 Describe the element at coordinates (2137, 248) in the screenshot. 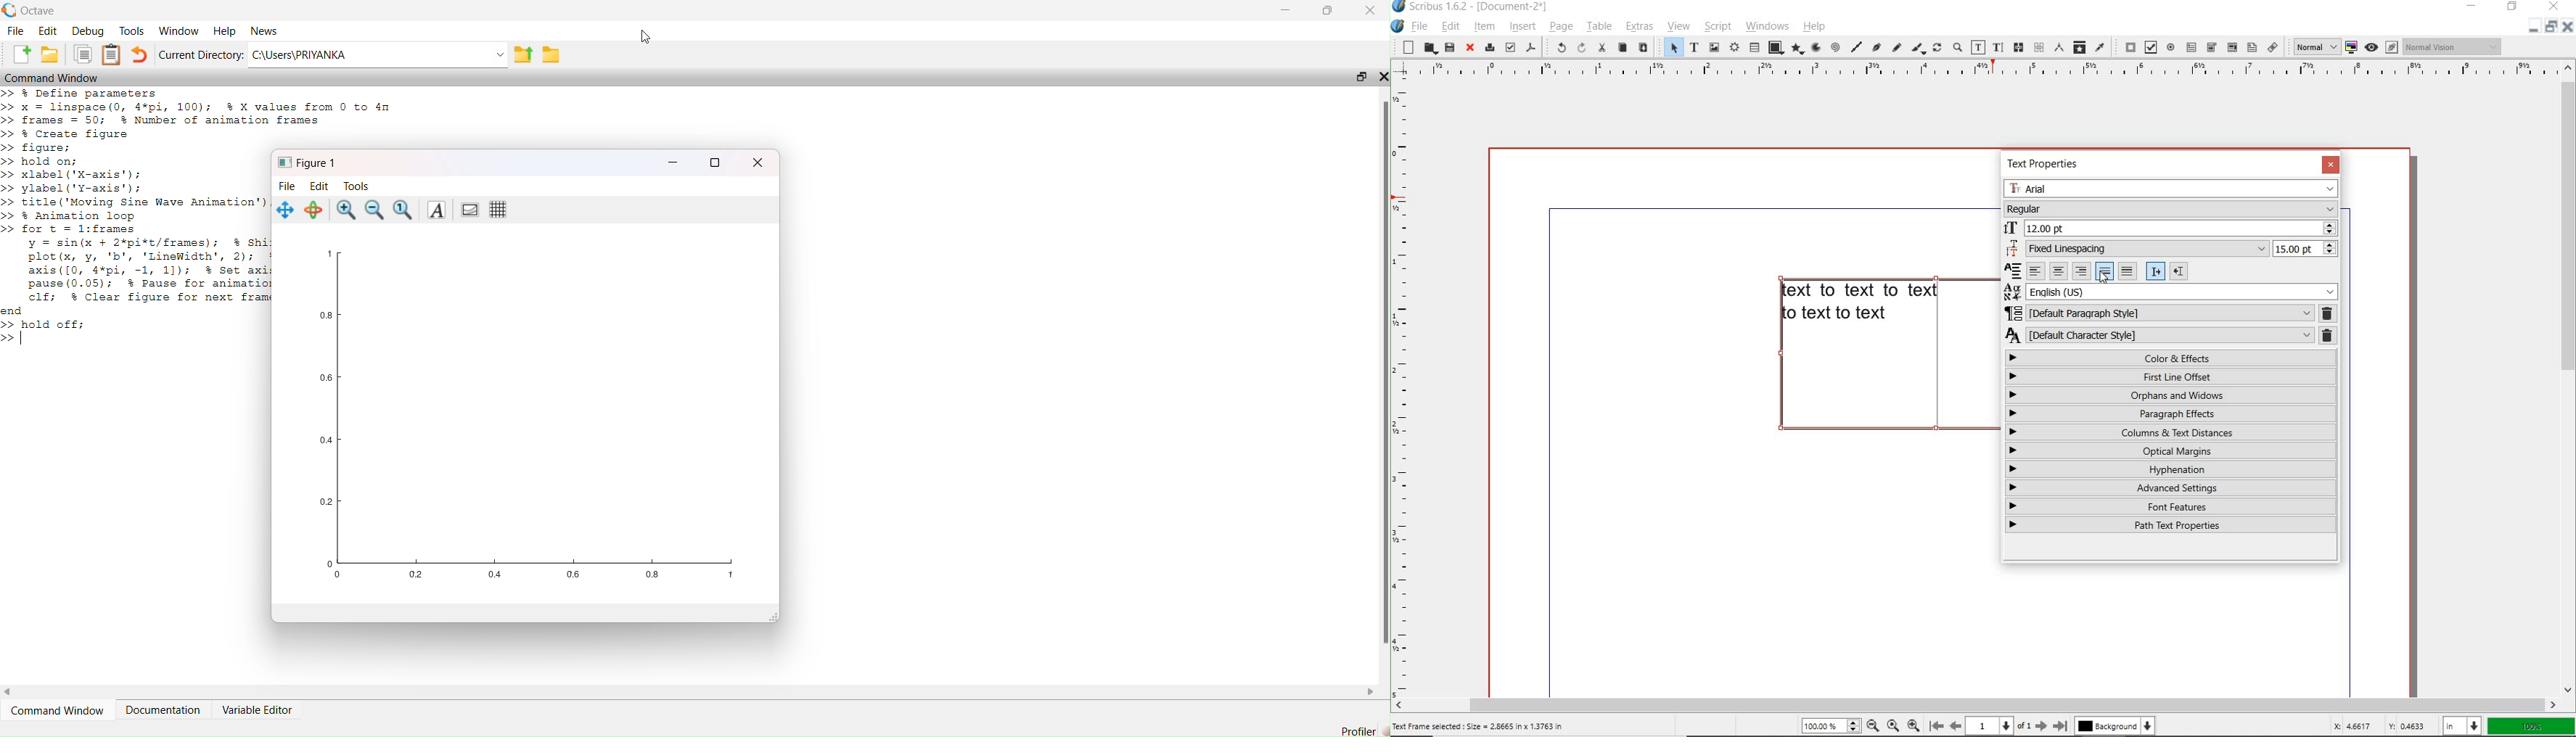

I see `LINE SPACING MODE` at that location.